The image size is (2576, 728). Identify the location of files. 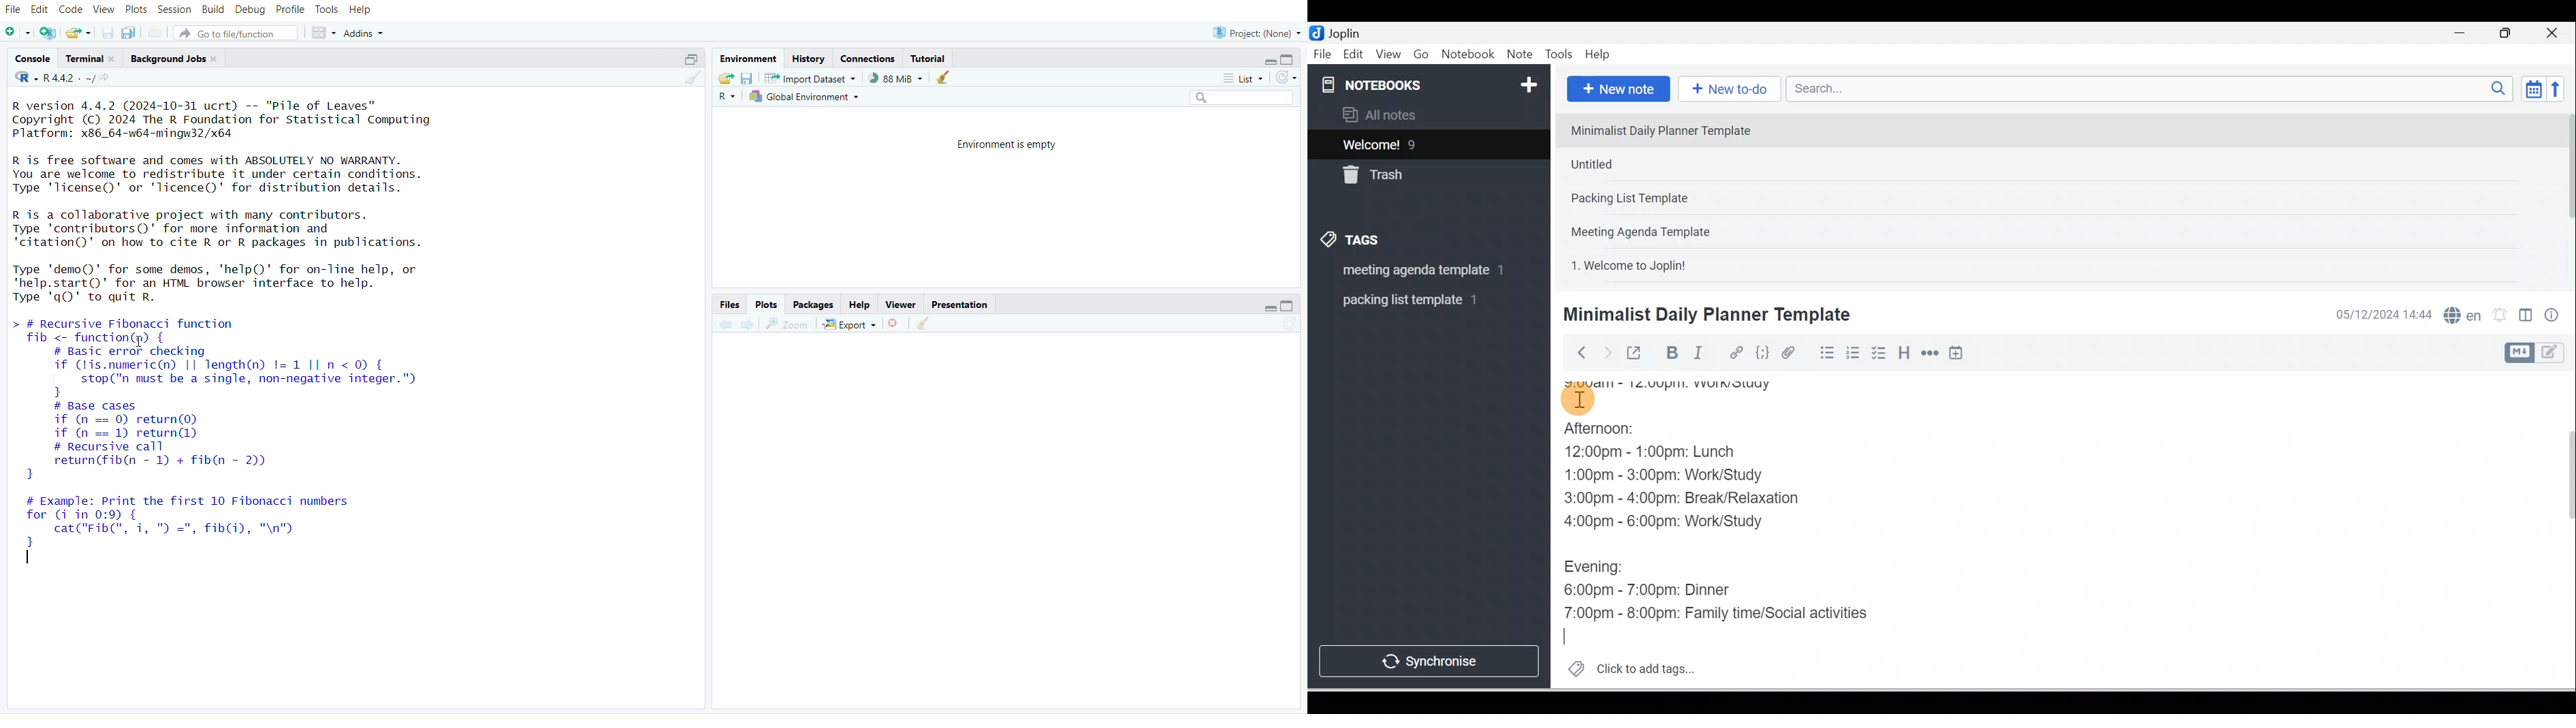
(728, 305).